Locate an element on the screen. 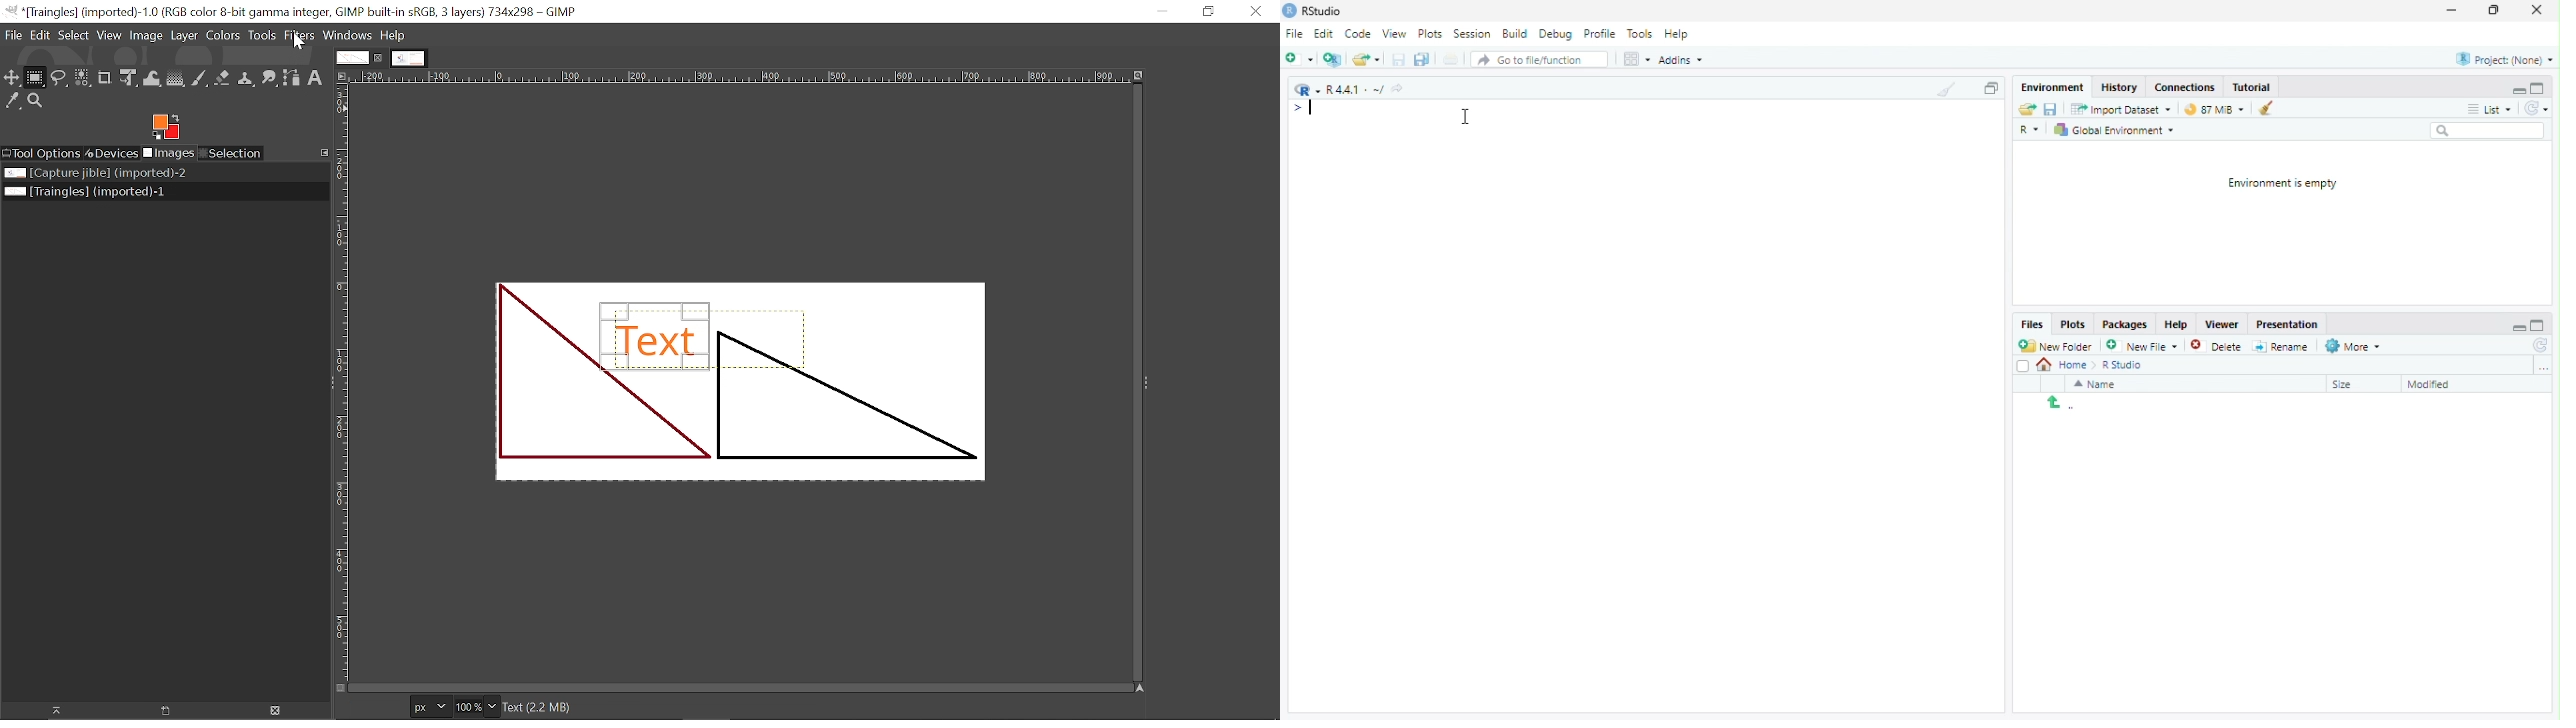  Home is located at coordinates (2068, 365).